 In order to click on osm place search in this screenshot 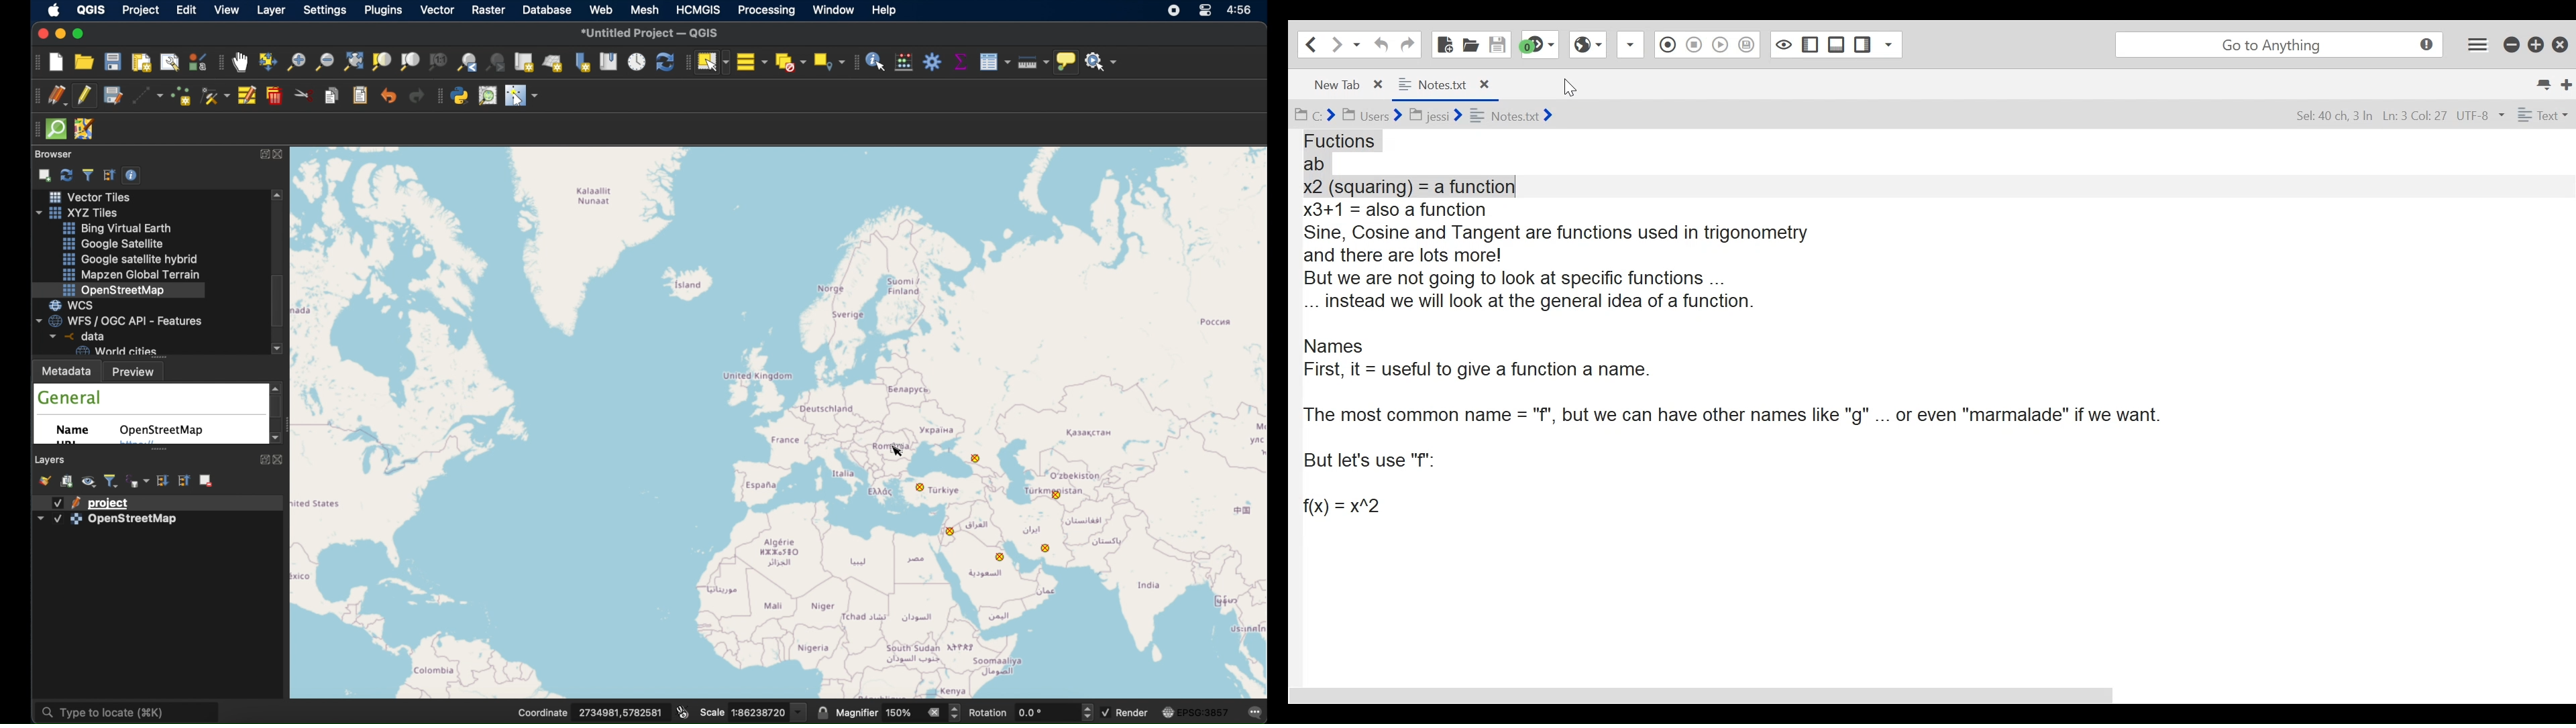, I will do `click(489, 95)`.